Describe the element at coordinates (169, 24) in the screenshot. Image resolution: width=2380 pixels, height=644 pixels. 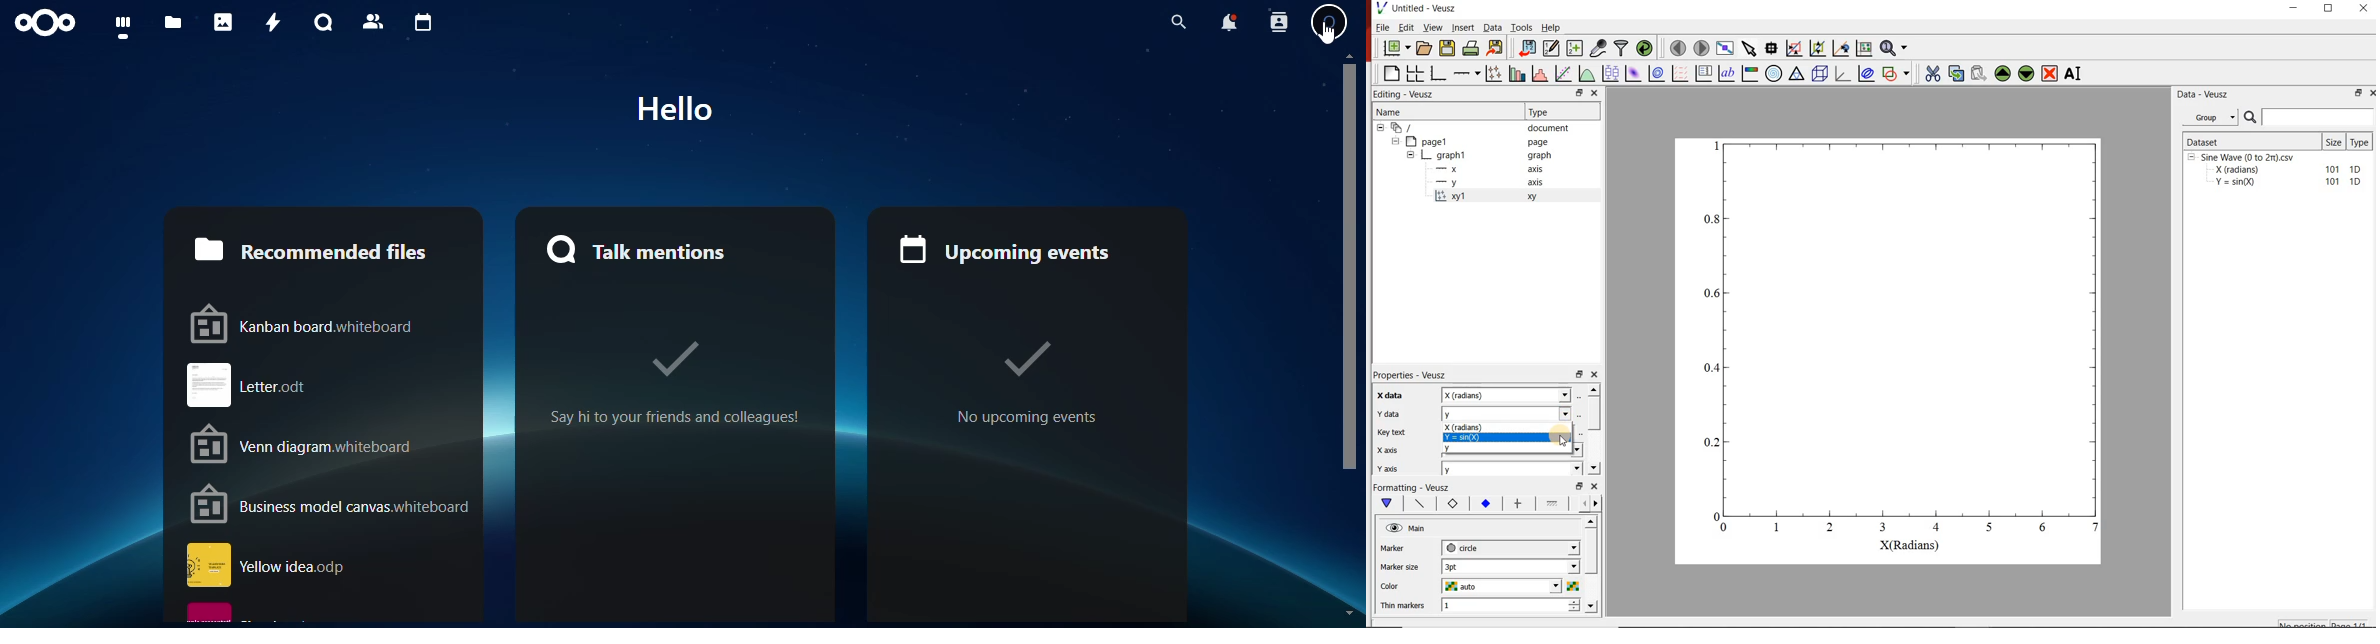
I see `files` at that location.